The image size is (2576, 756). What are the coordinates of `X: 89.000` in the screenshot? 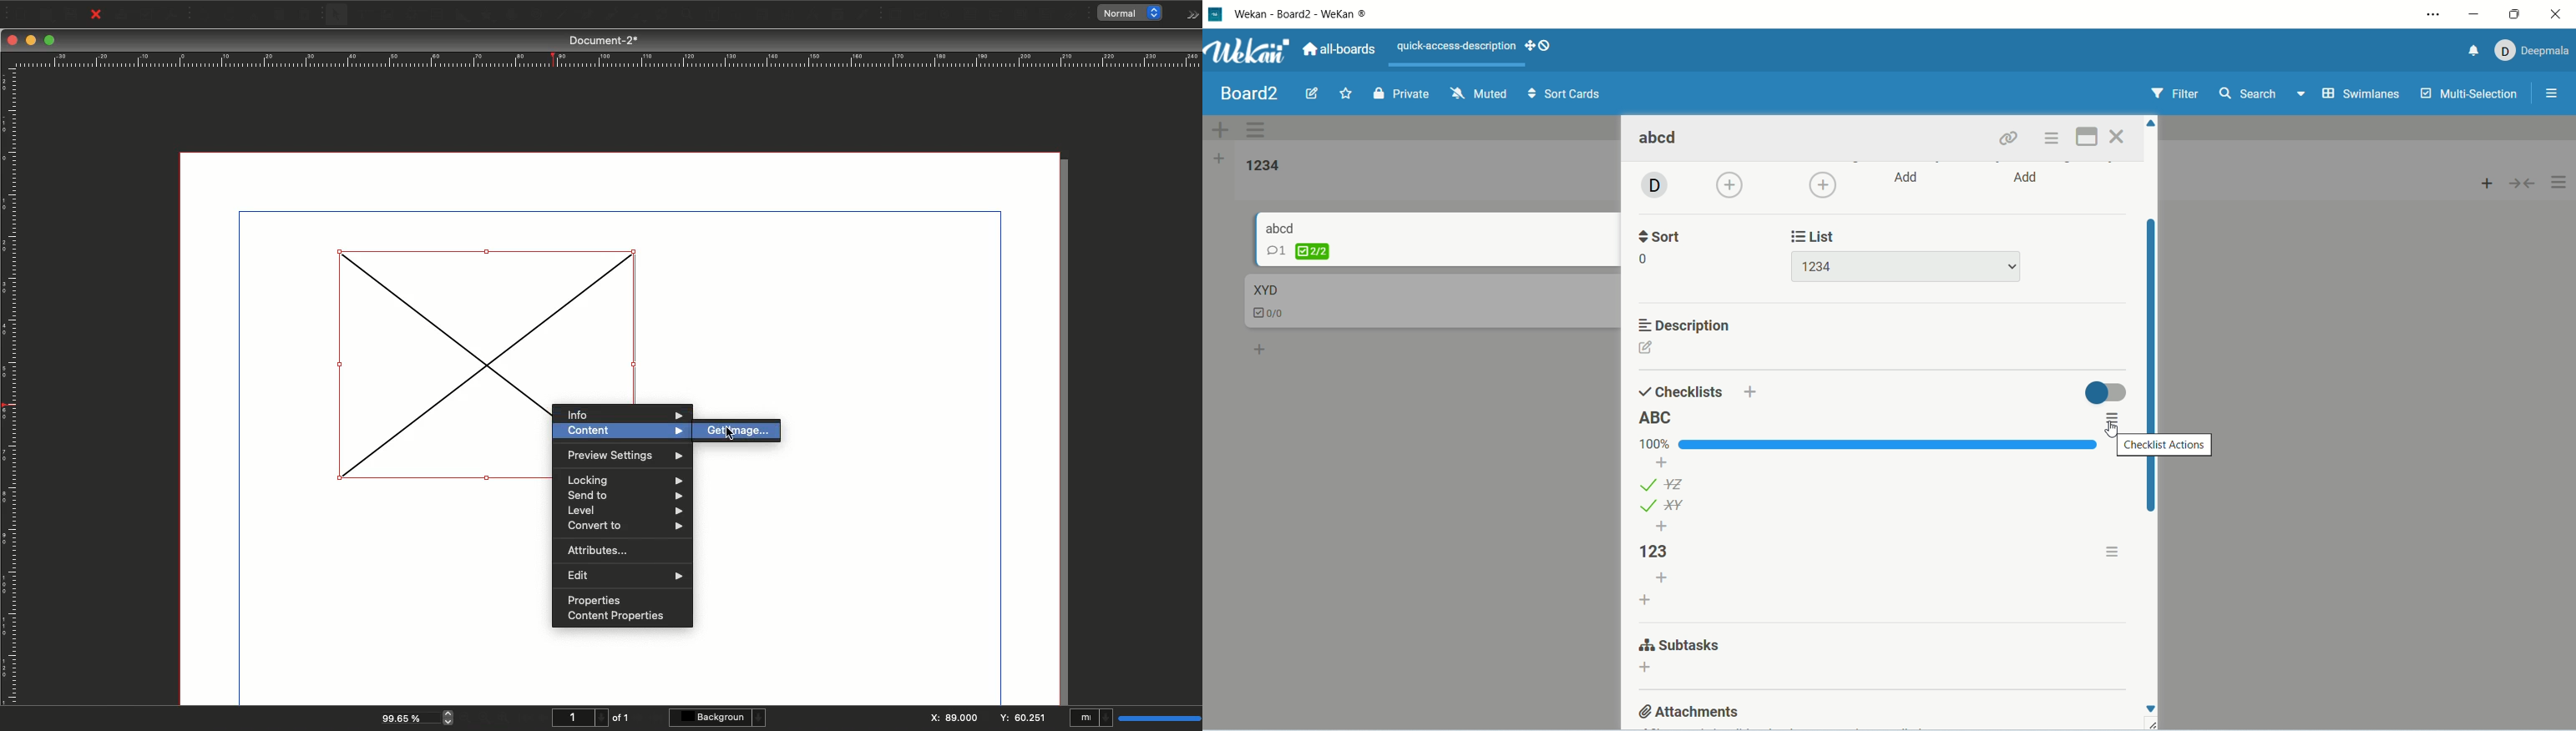 It's located at (952, 718).